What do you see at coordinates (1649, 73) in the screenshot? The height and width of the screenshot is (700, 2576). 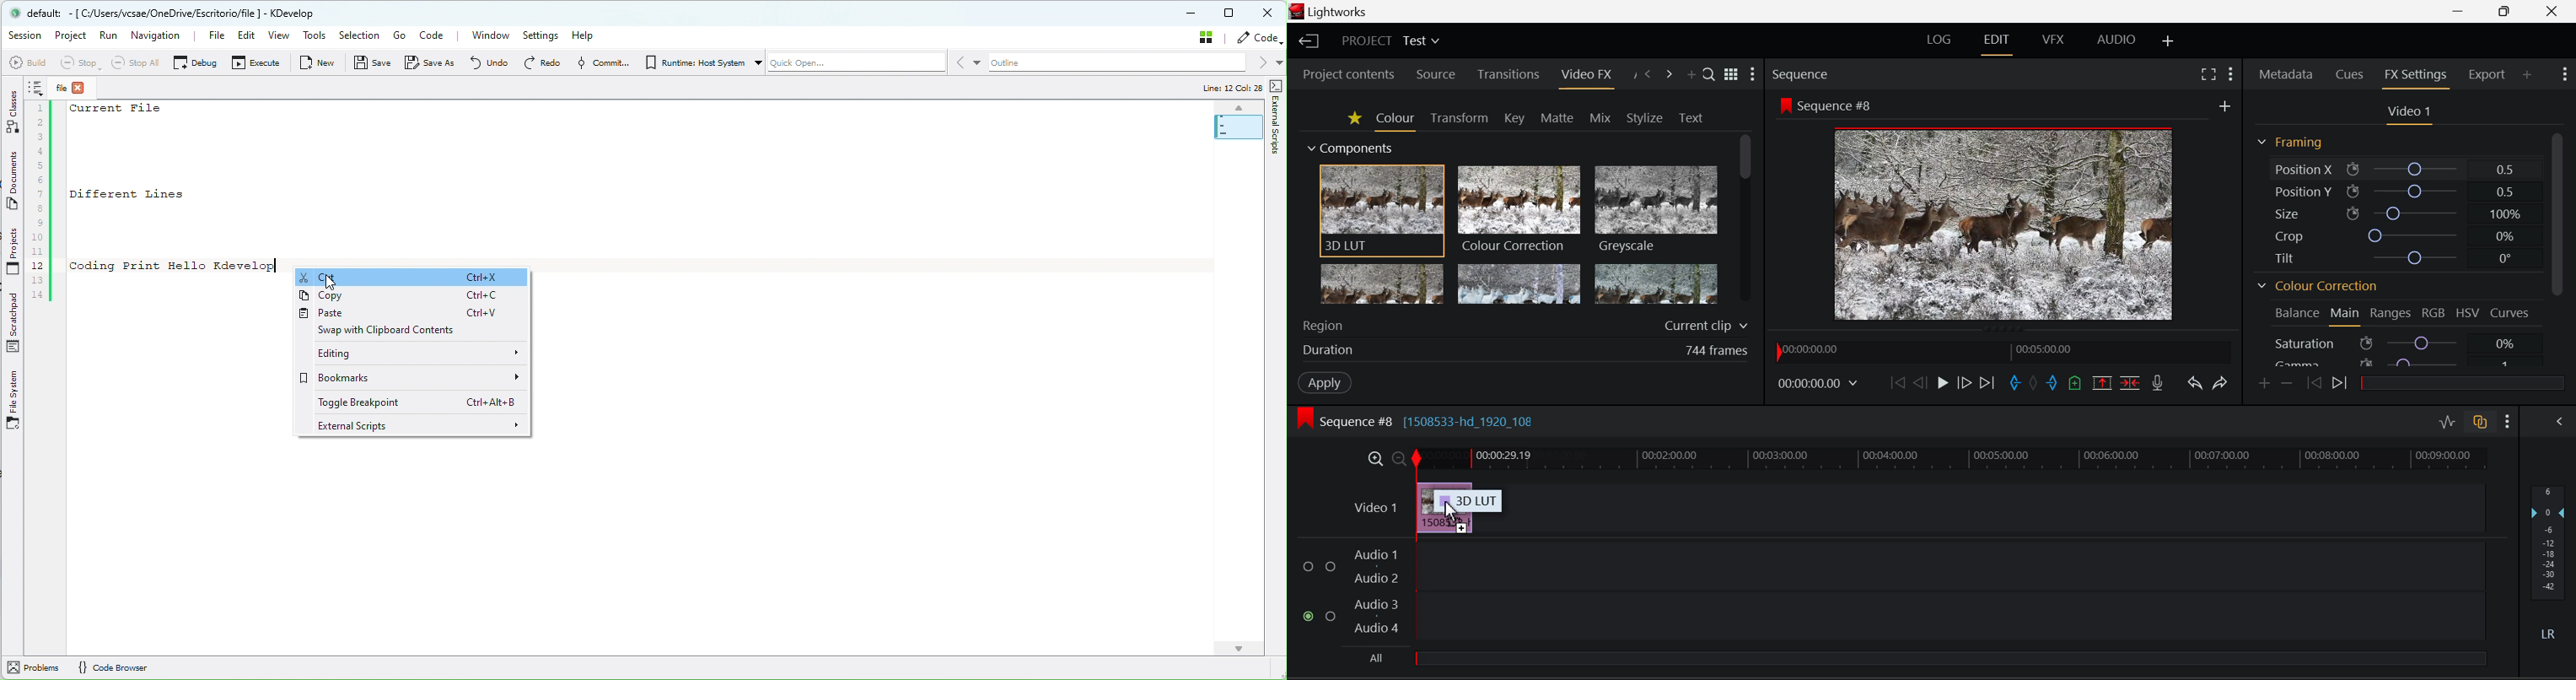 I see `Previous Panel` at bounding box center [1649, 73].